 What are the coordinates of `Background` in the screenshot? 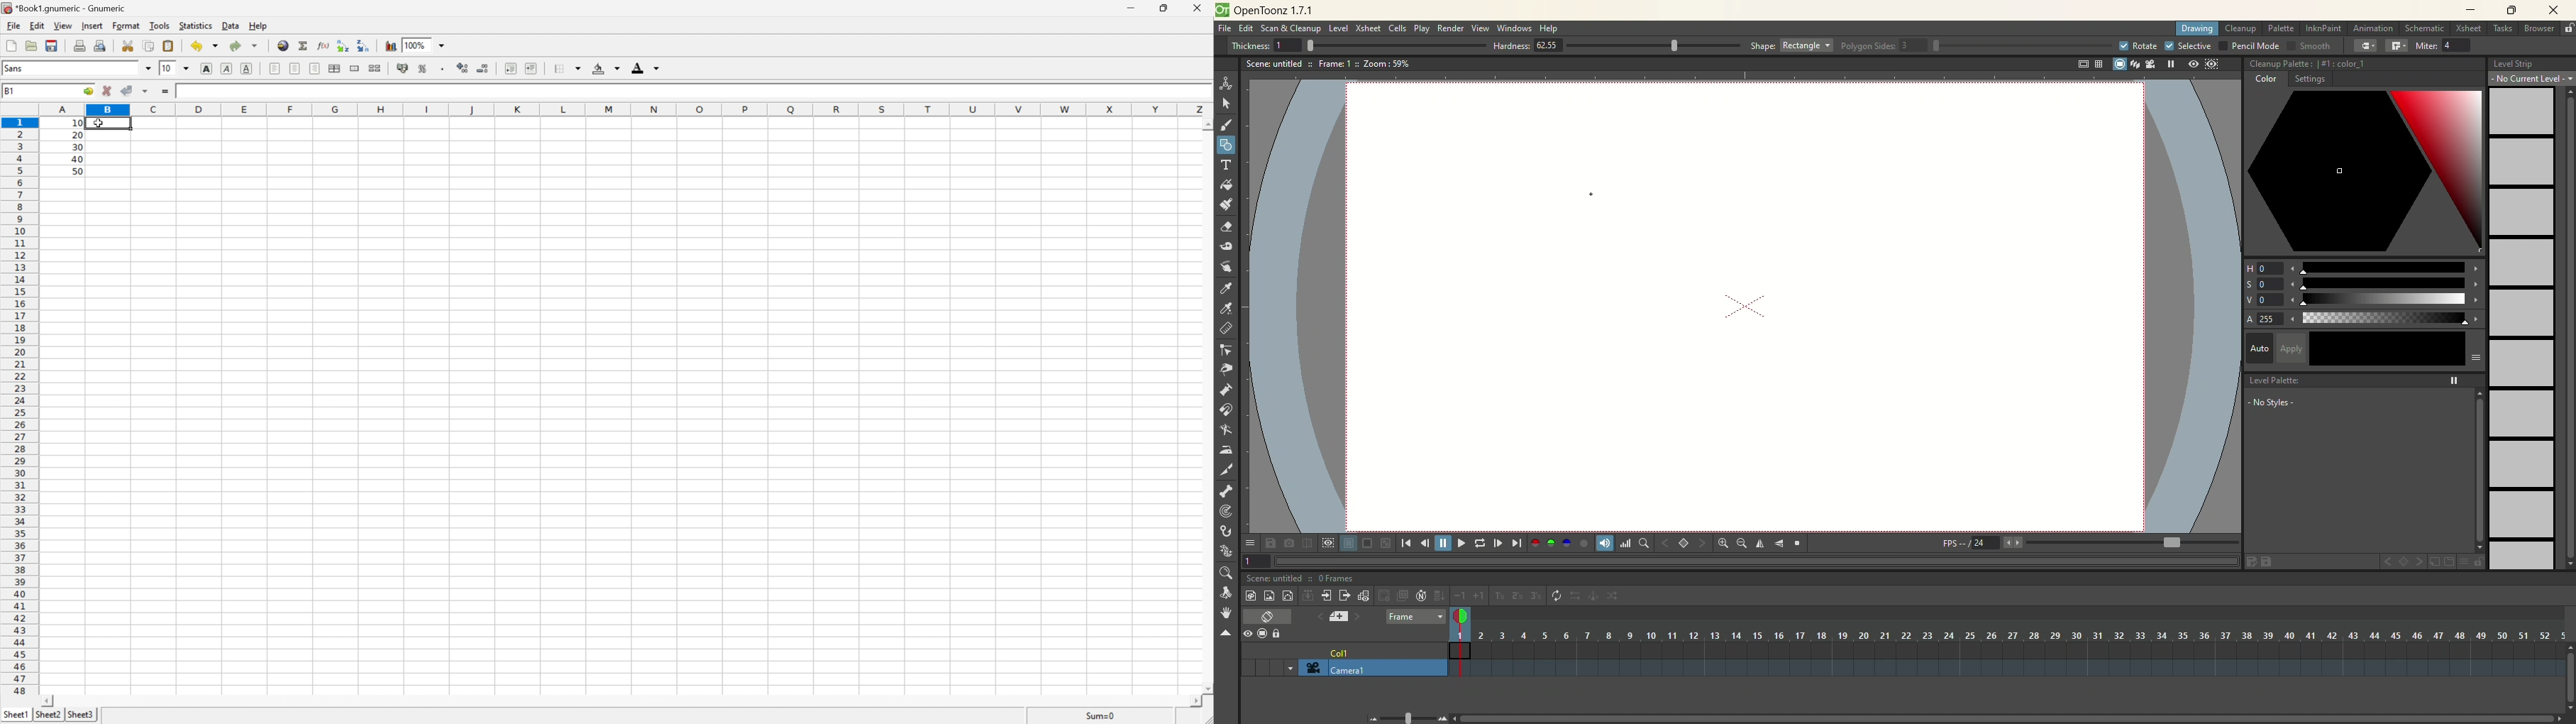 It's located at (607, 68).